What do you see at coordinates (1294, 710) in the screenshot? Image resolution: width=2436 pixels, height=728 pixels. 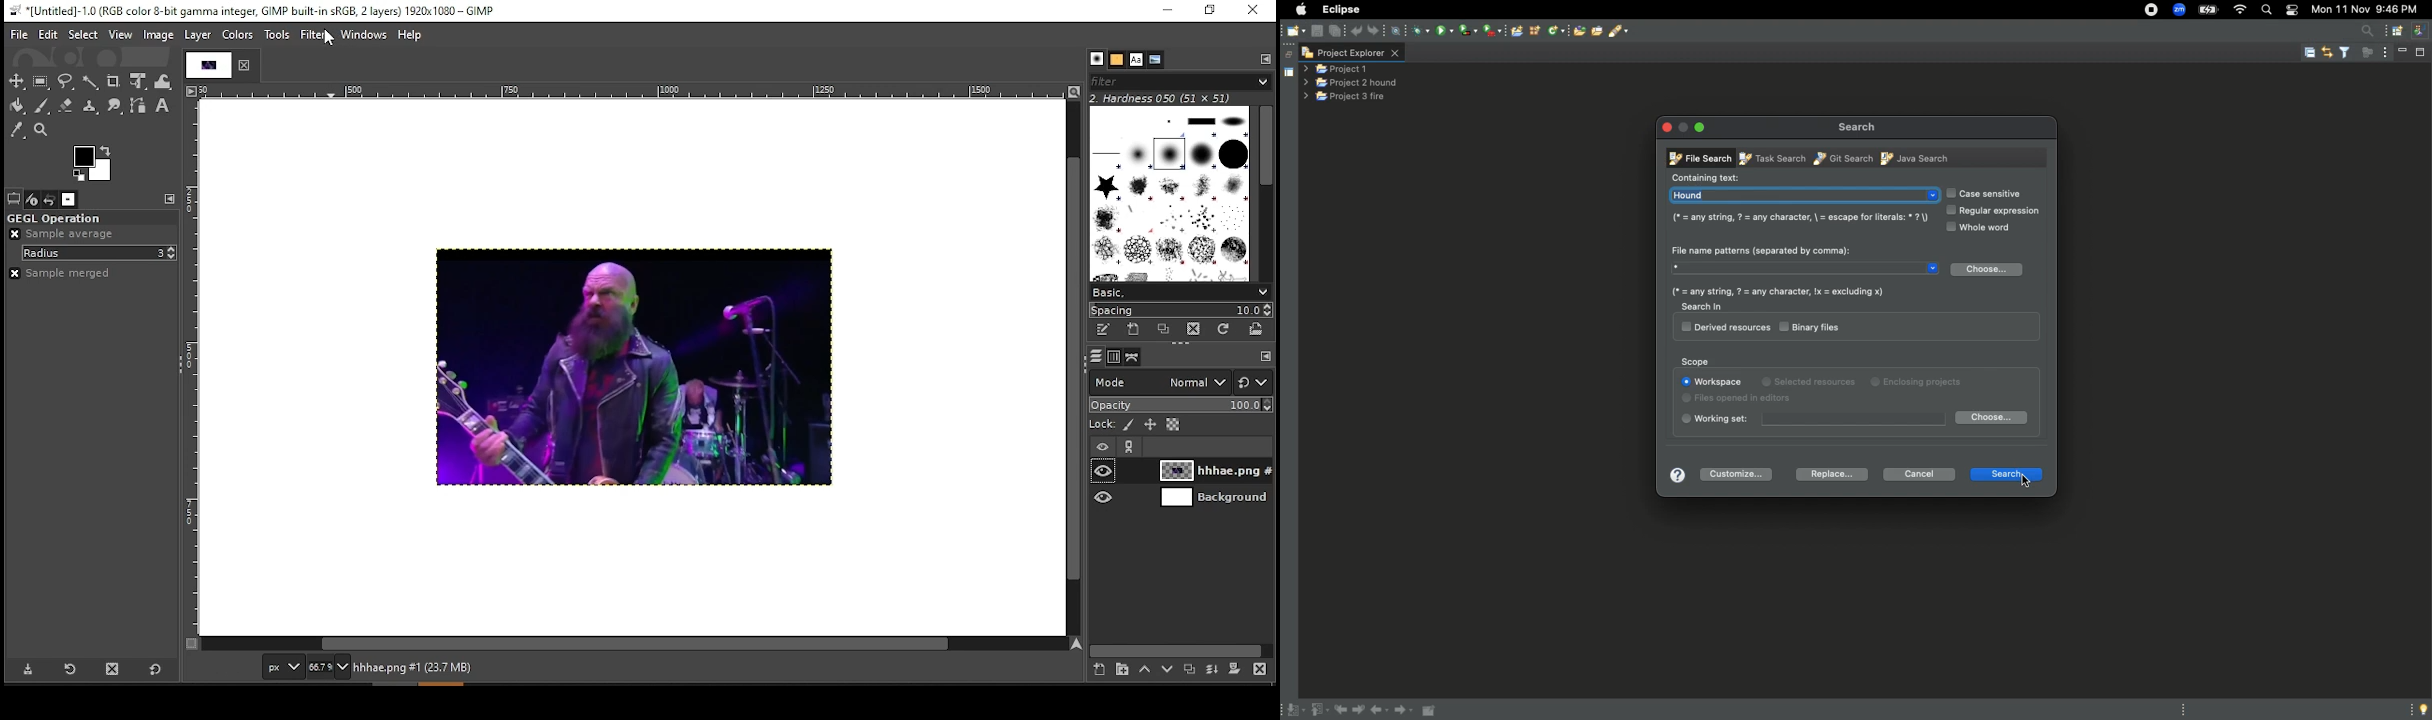 I see `Next annotation` at bounding box center [1294, 710].